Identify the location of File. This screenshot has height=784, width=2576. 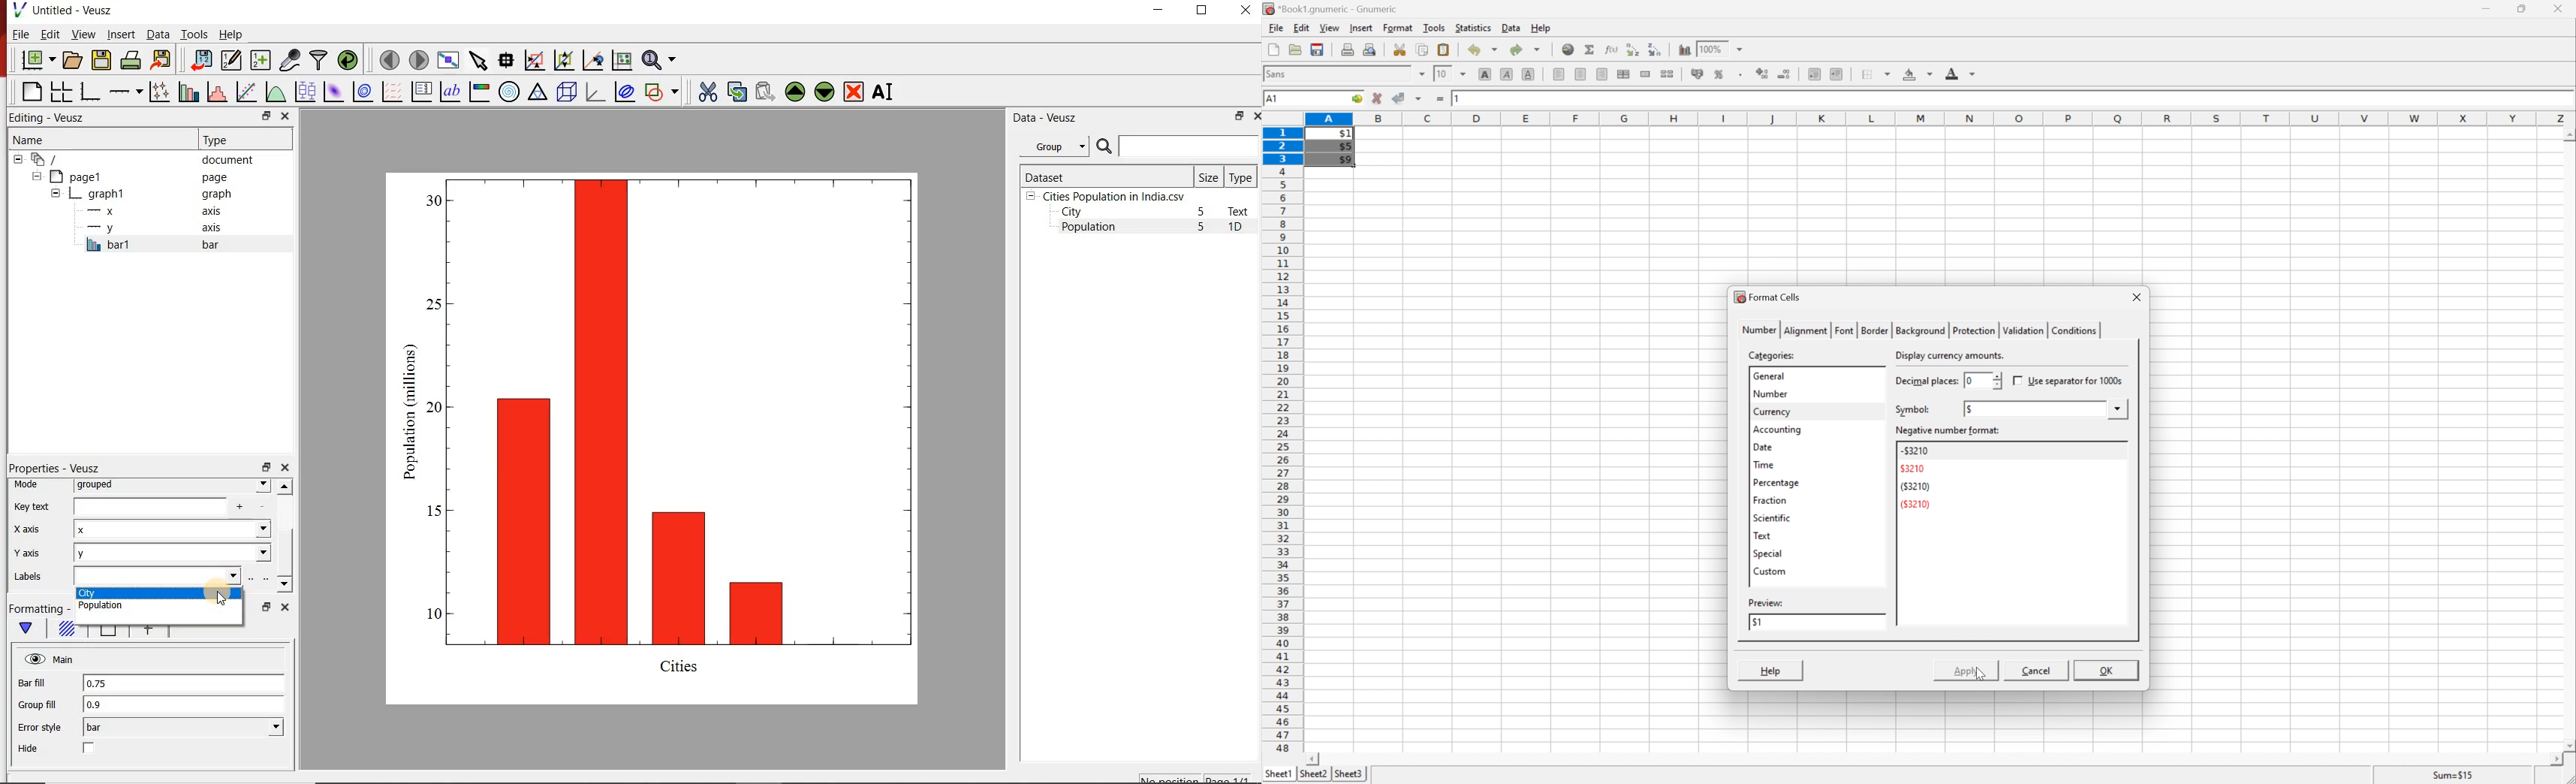
(21, 34).